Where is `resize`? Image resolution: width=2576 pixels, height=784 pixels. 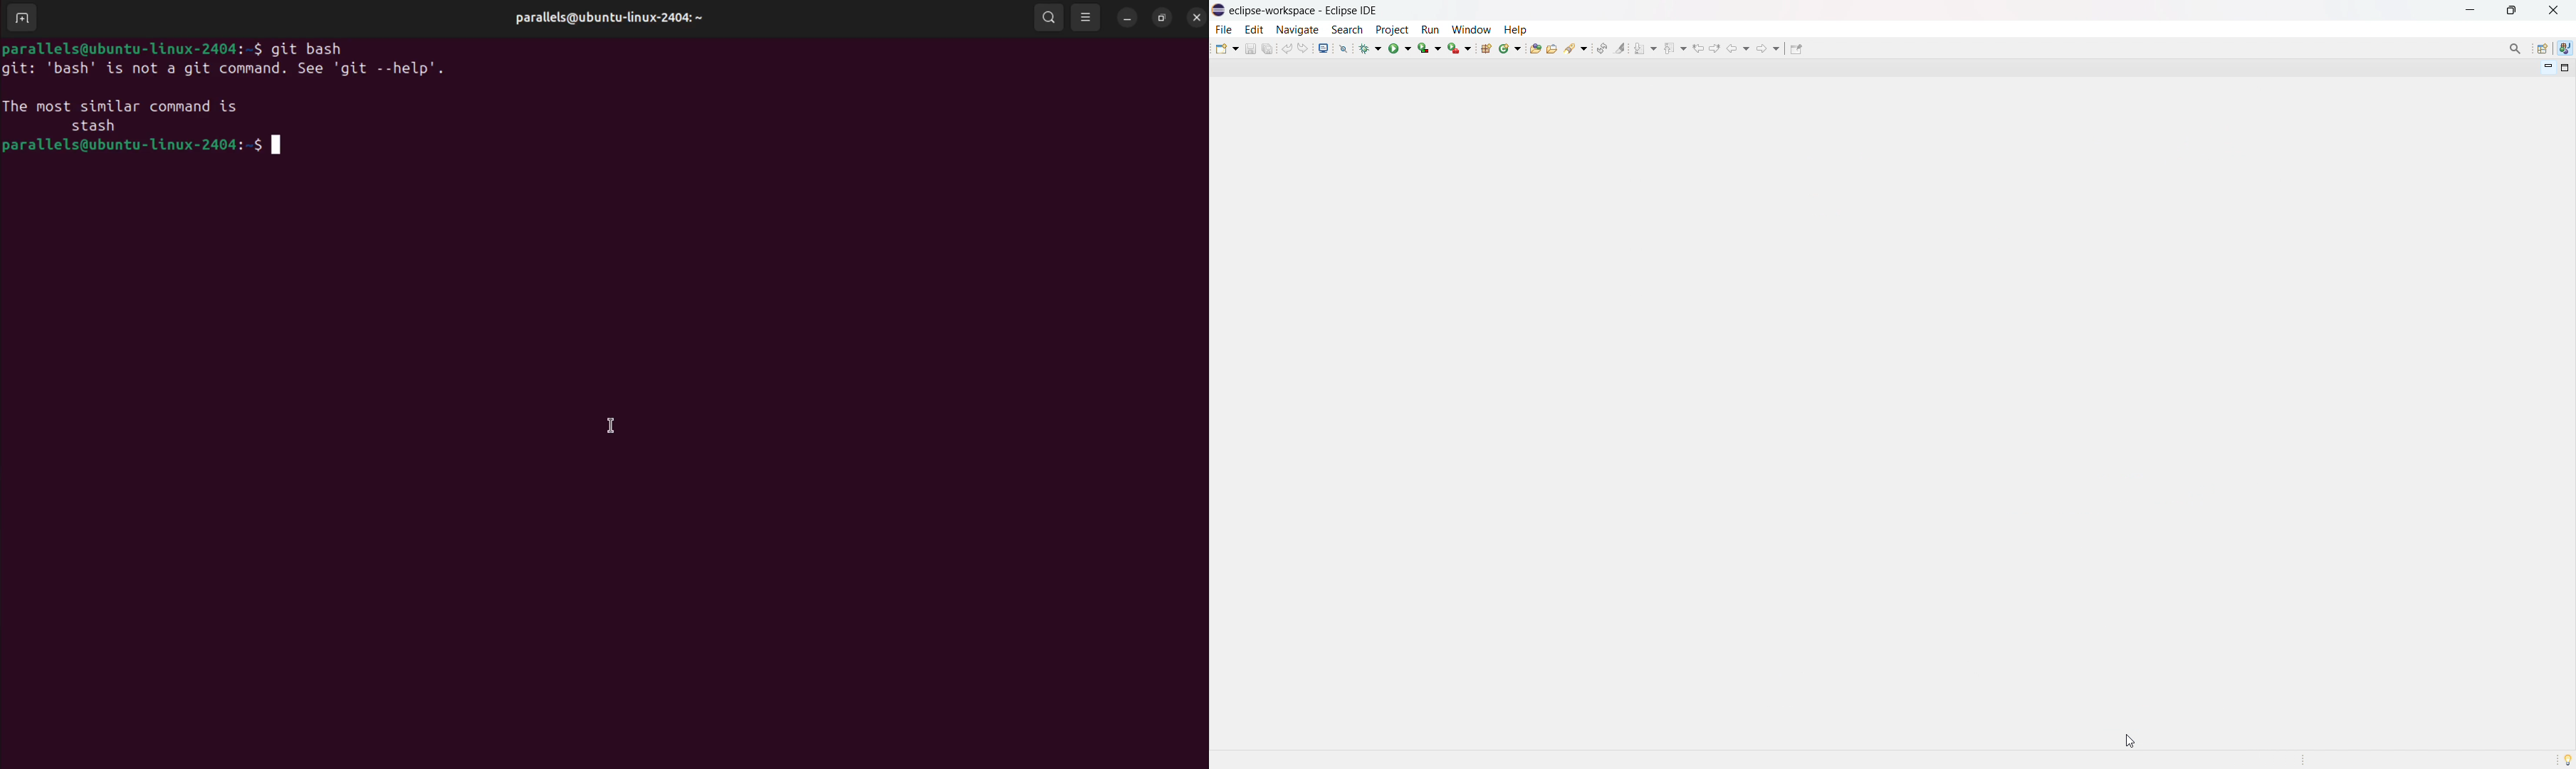
resize is located at coordinates (1164, 17).